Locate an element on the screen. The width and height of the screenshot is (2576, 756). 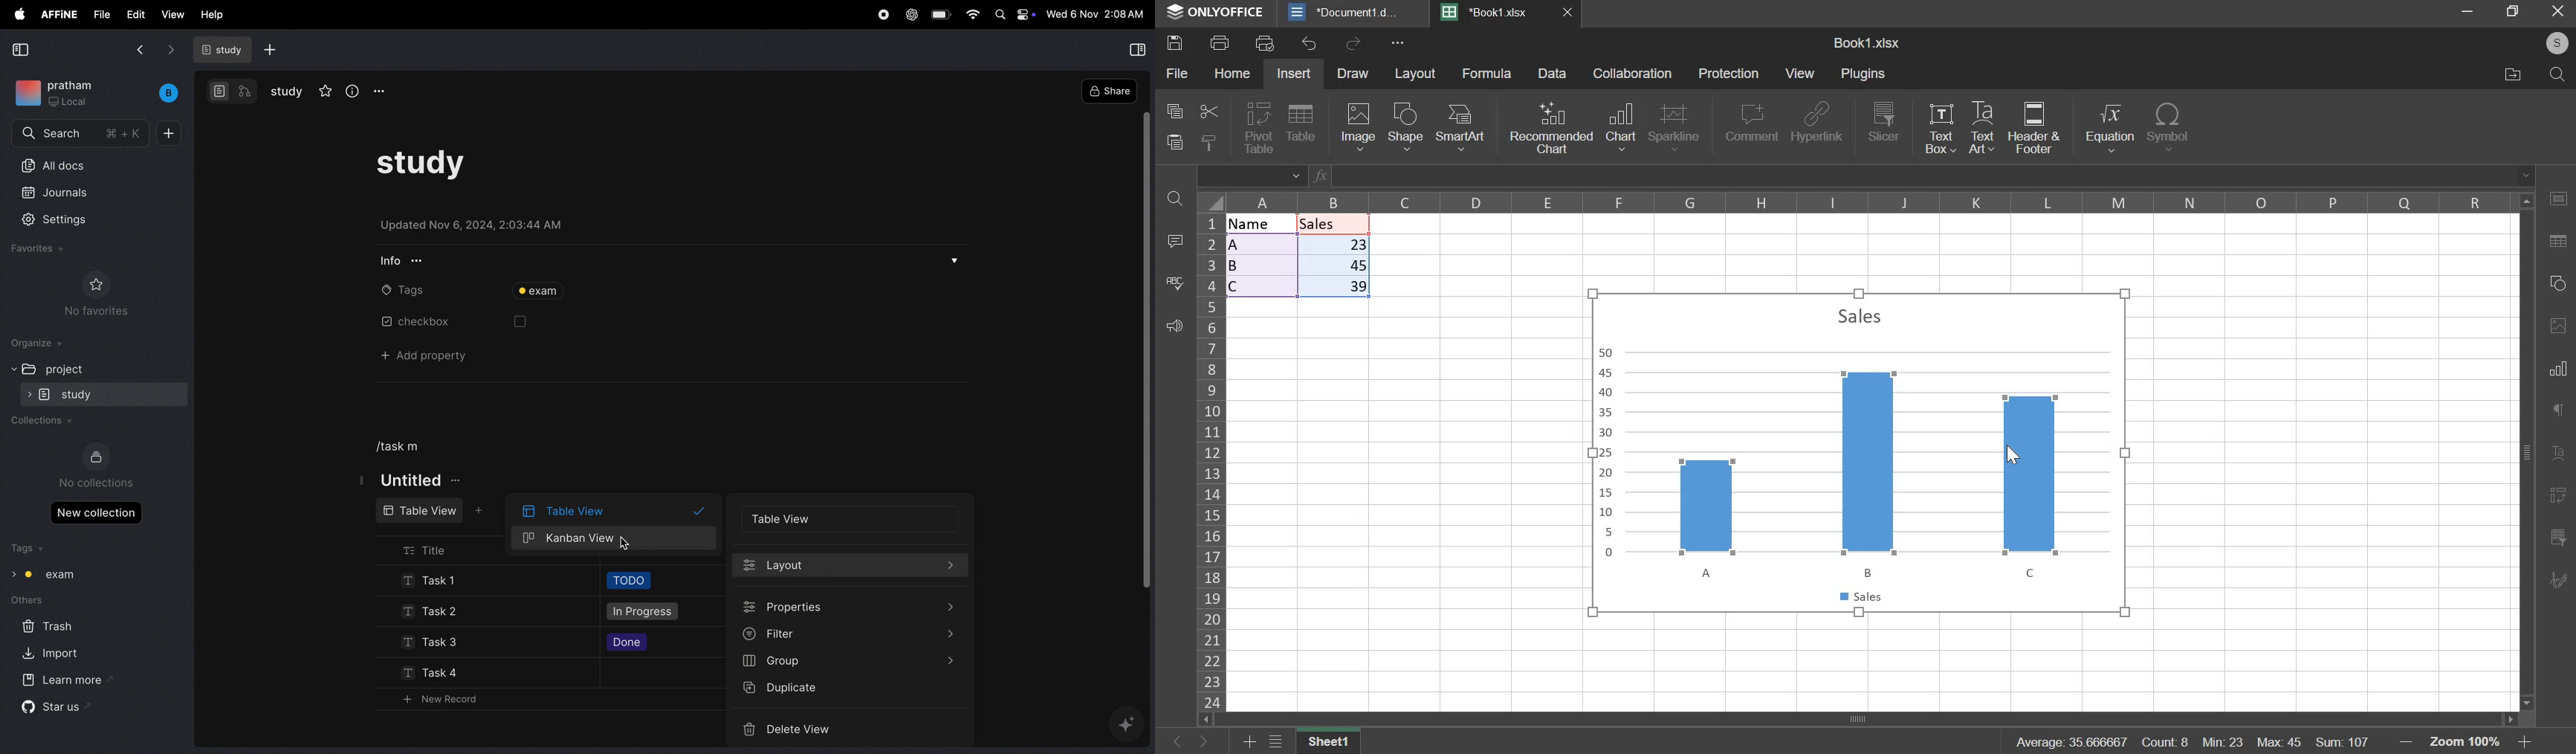
new collections is located at coordinates (94, 513).